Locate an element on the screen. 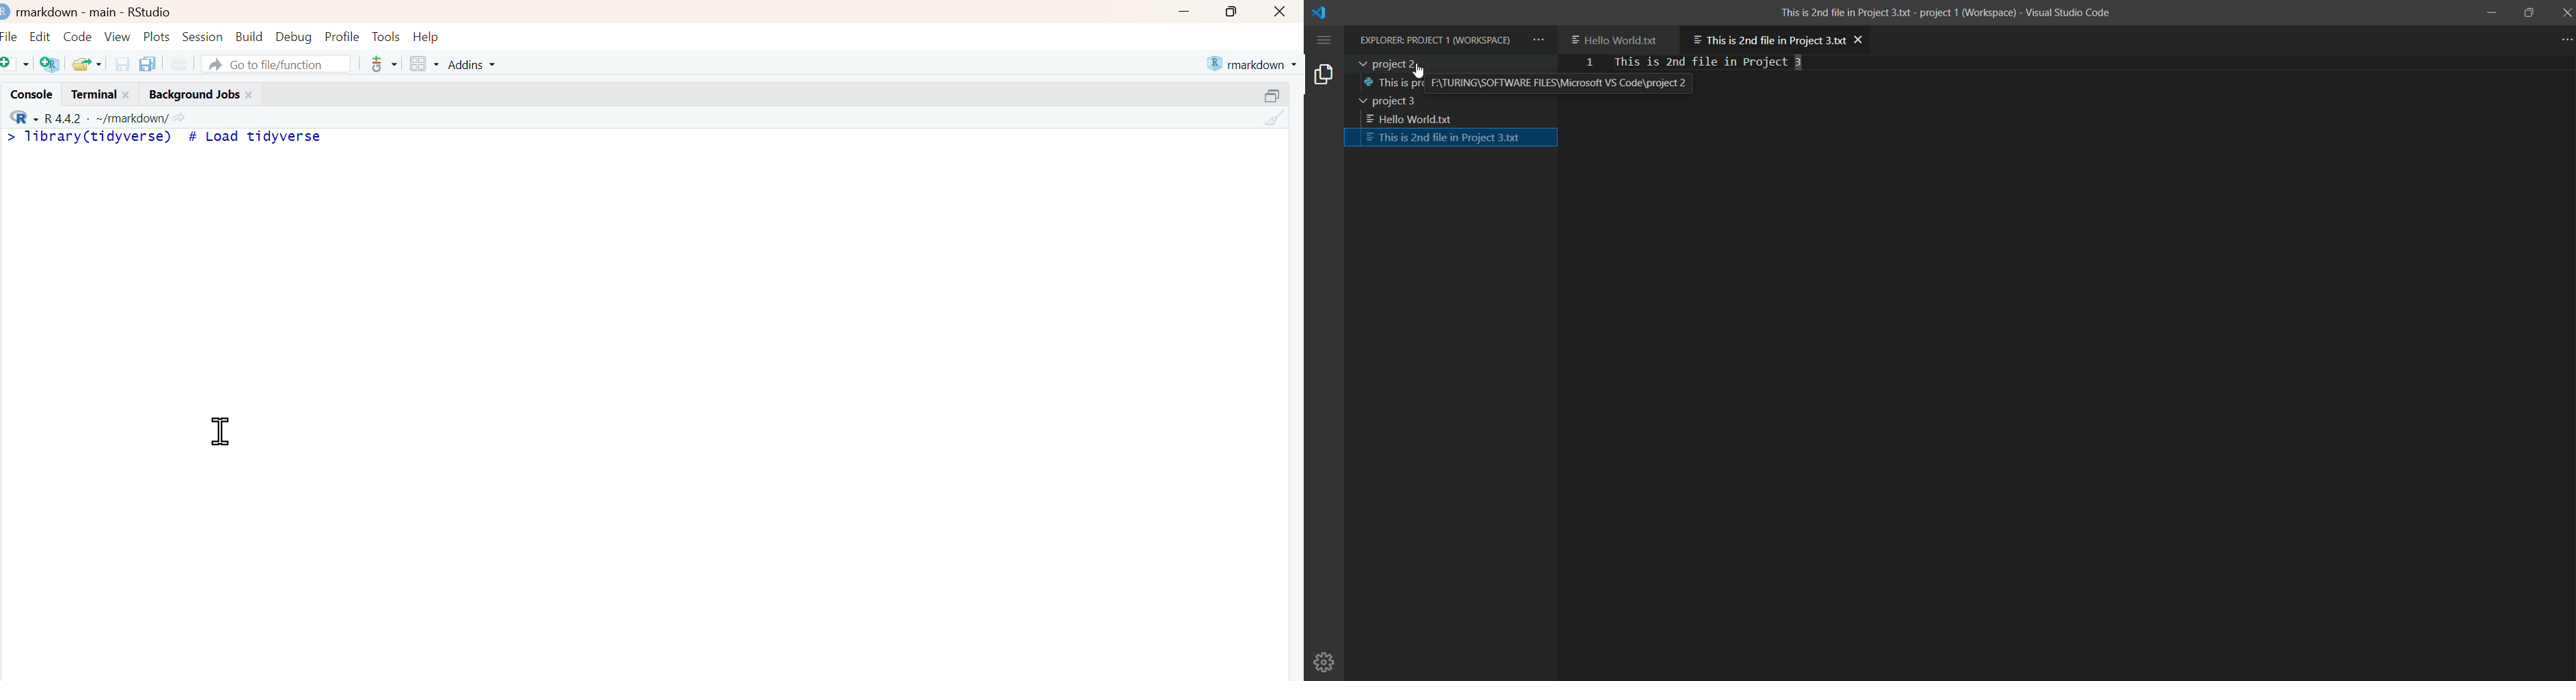 This screenshot has width=2576, height=700. project 2 is located at coordinates (1449, 64).